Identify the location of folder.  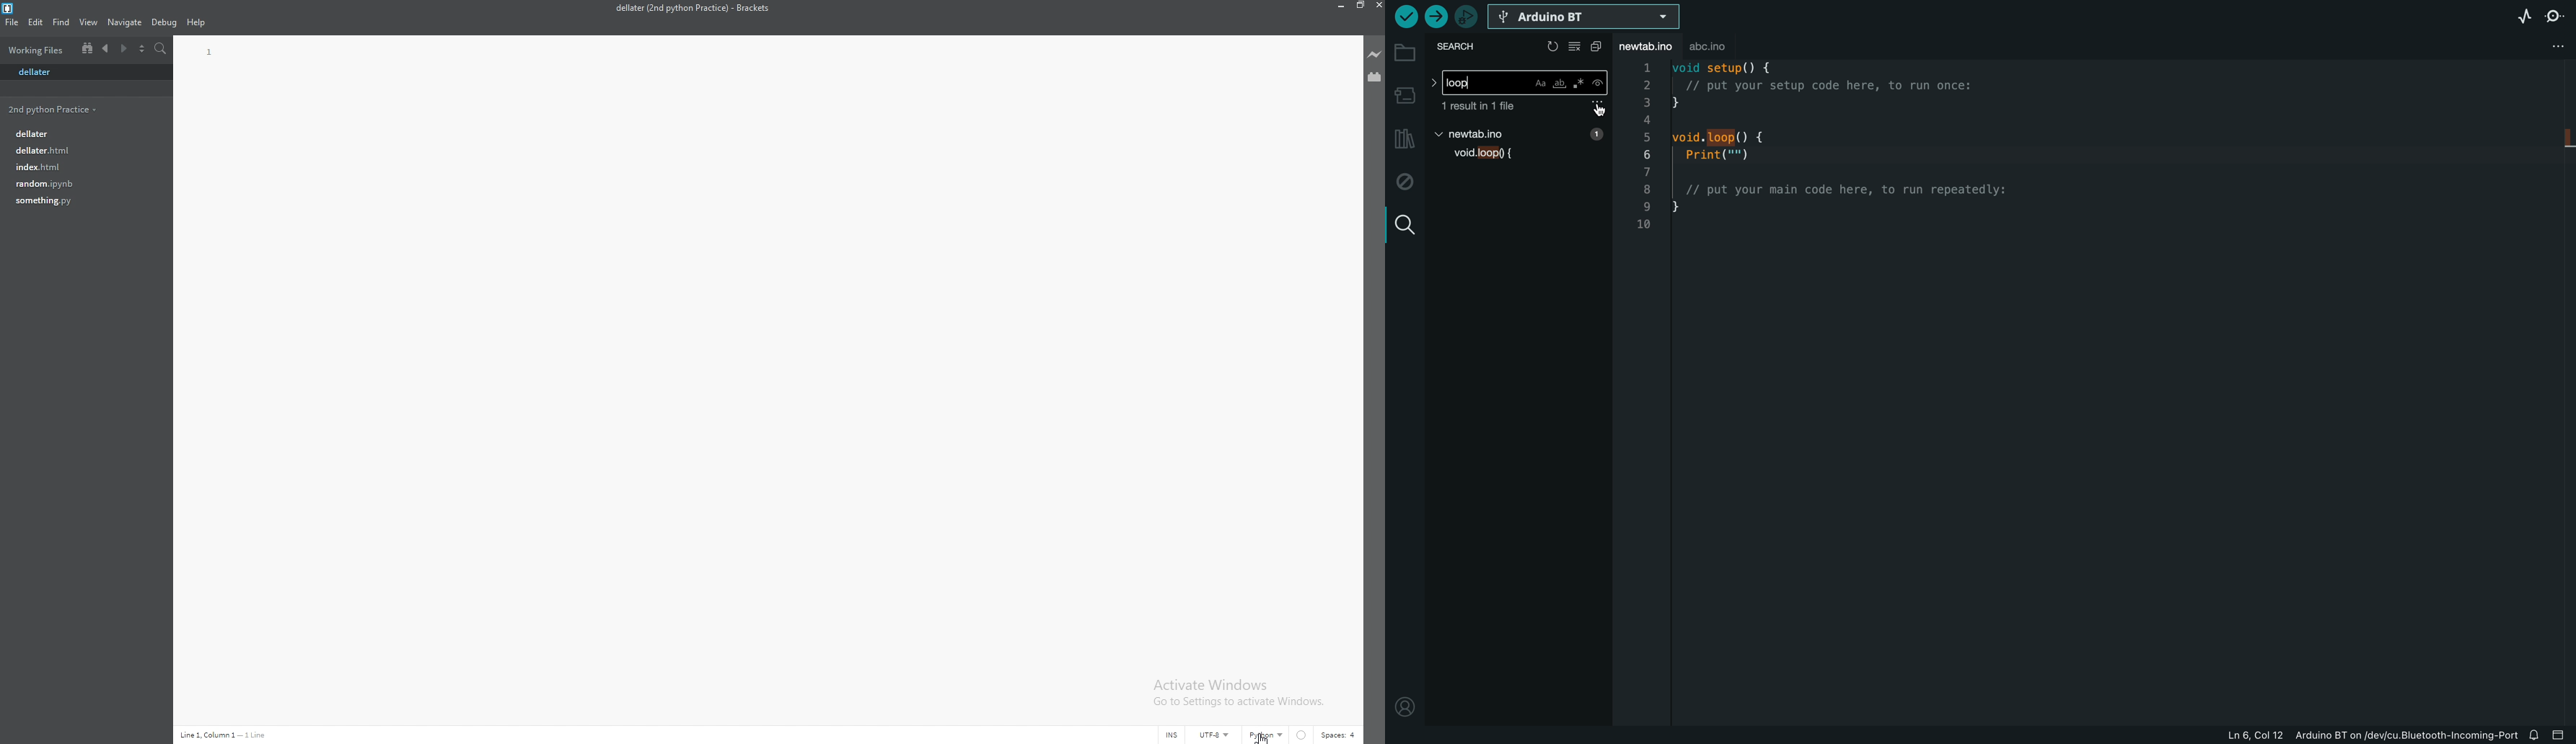
(55, 109).